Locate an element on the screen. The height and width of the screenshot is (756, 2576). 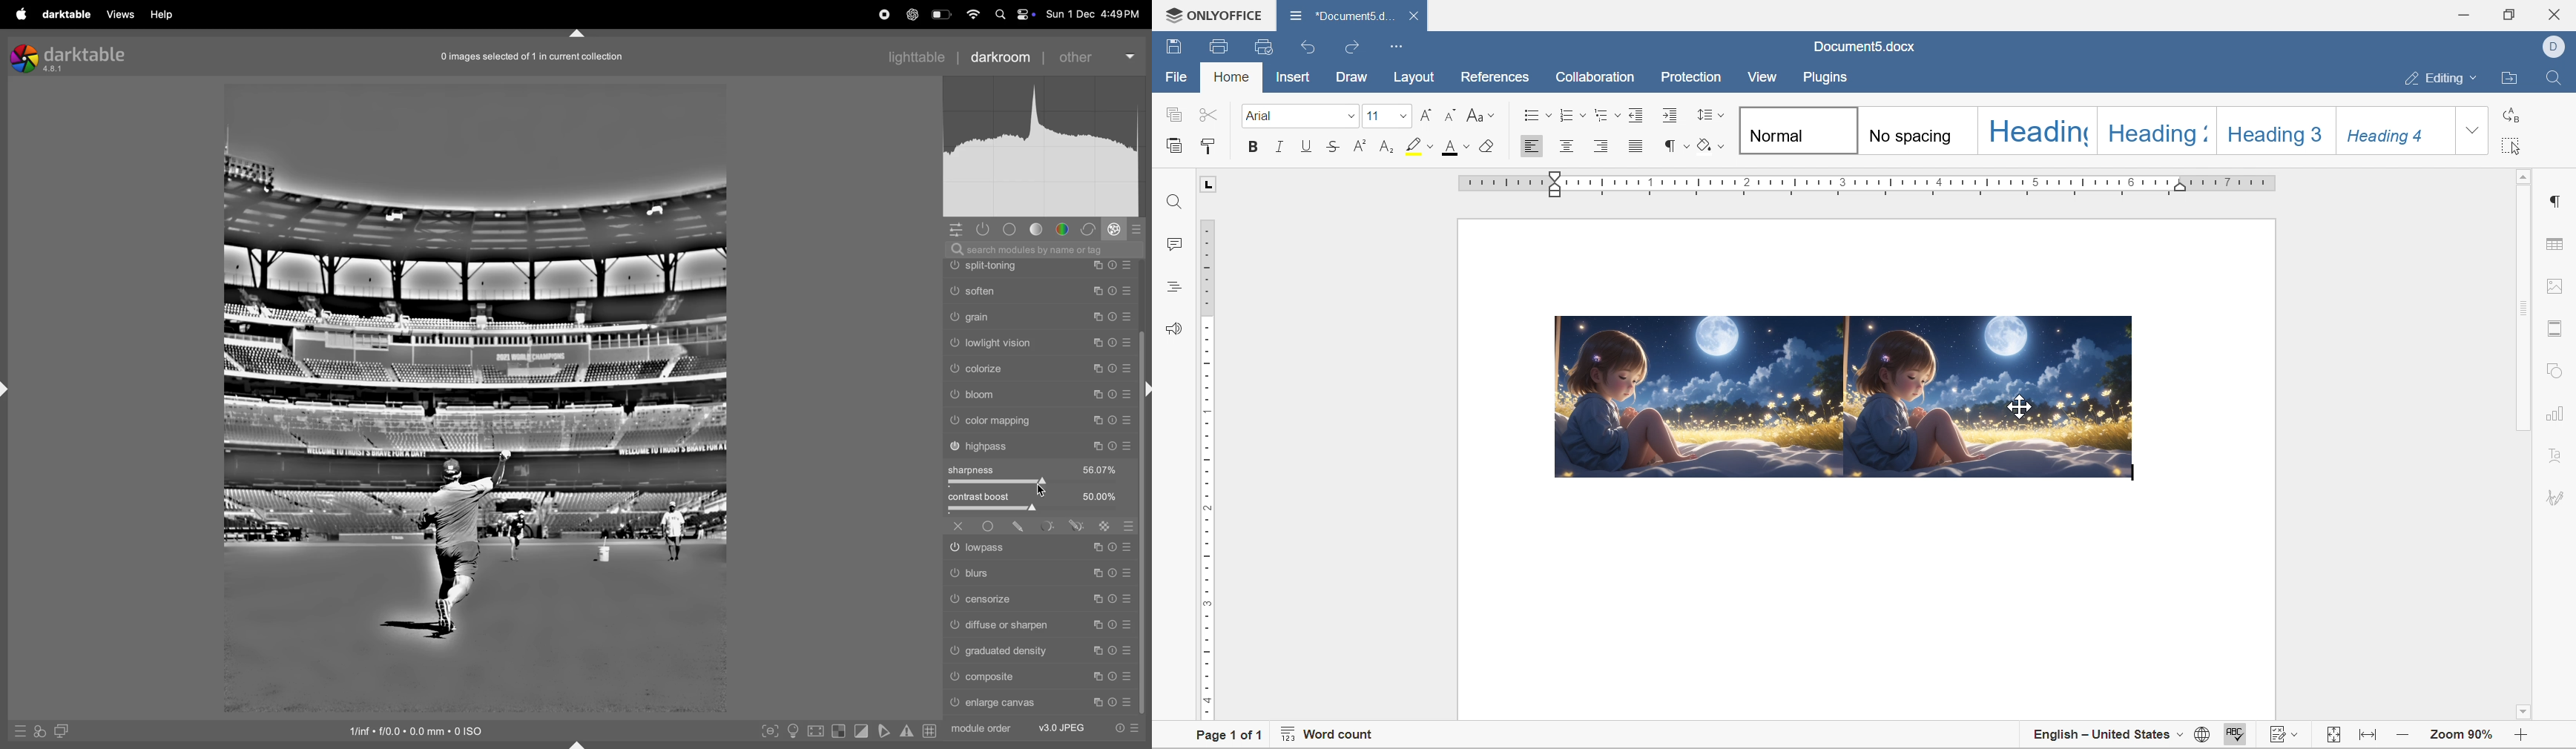
v3 jpeg is located at coordinates (1060, 726).